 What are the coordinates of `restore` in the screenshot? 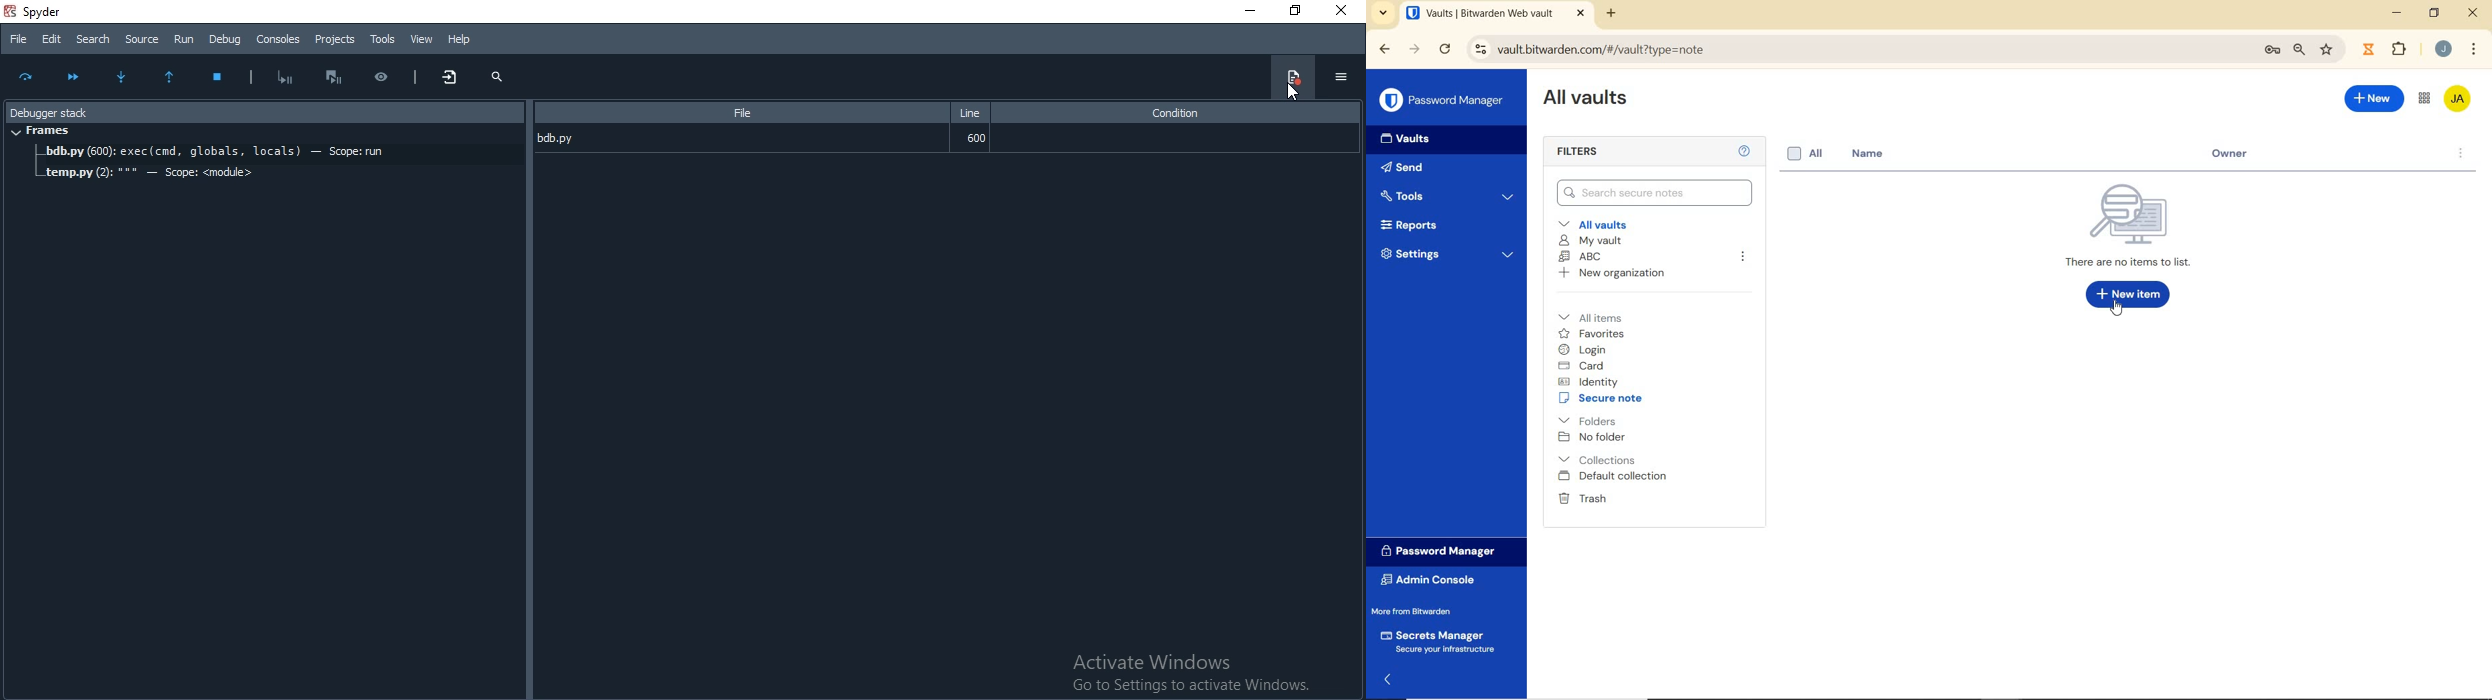 It's located at (1290, 11).